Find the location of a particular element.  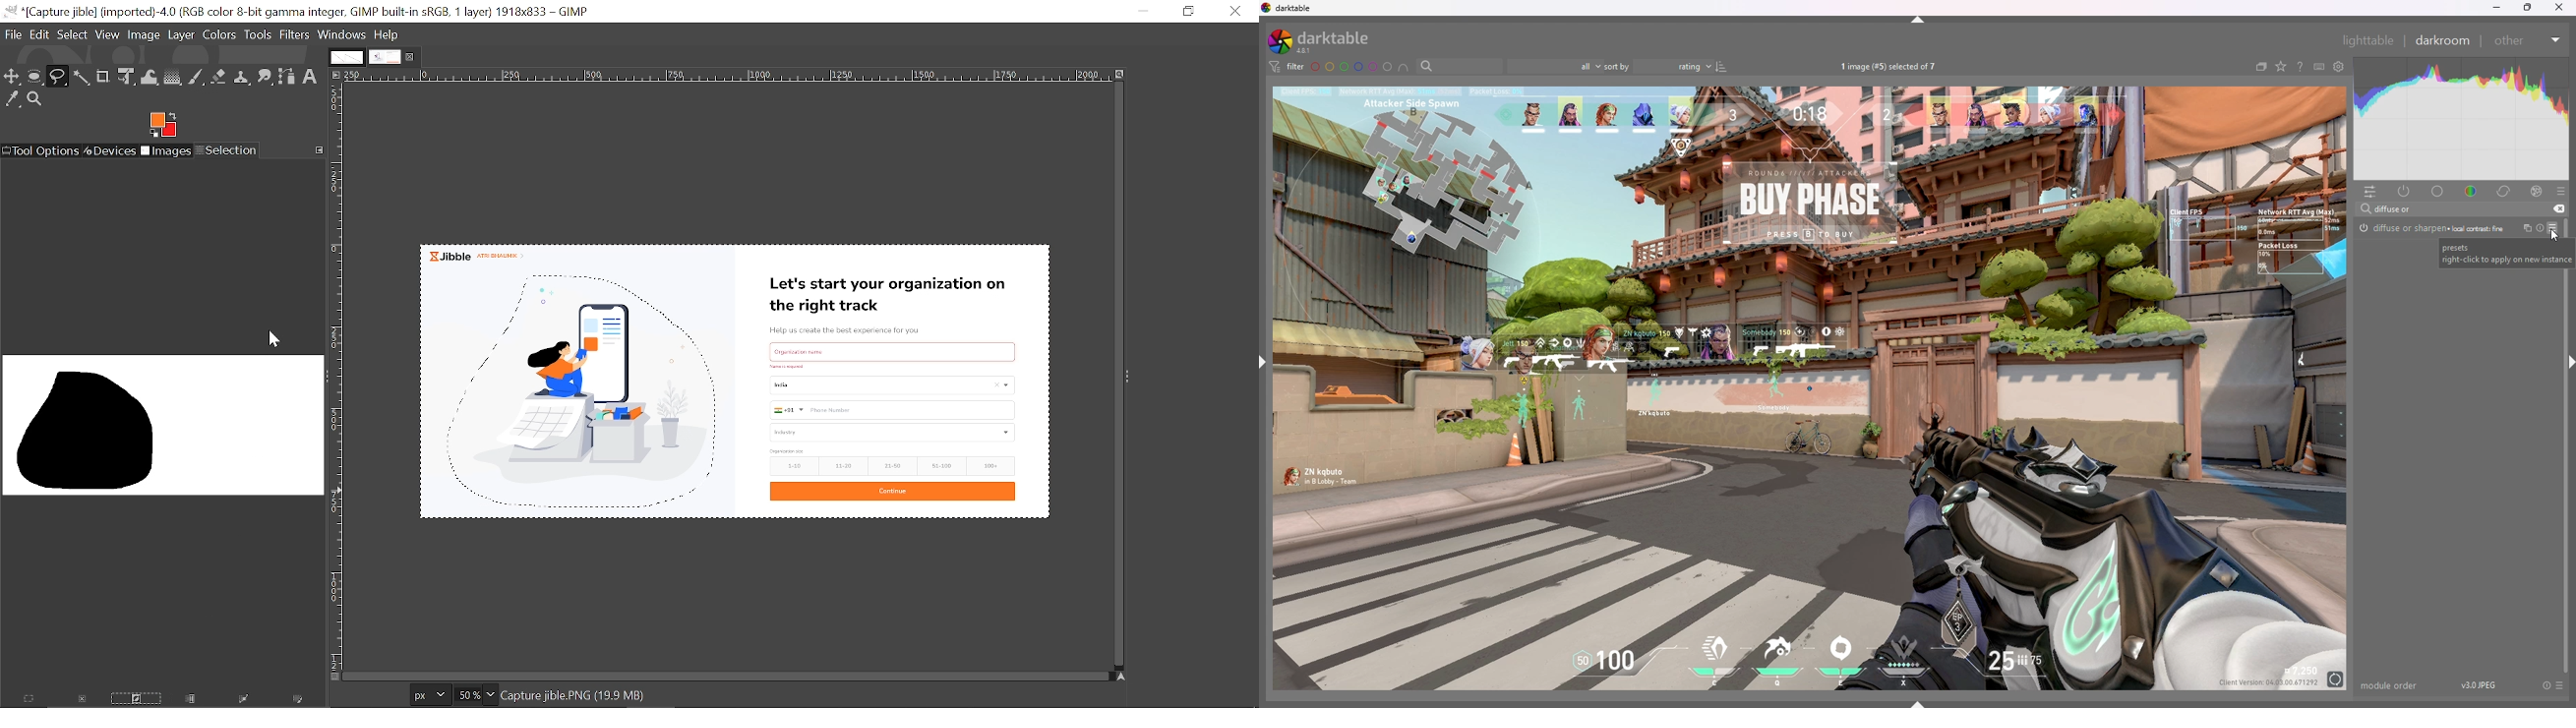

reset is located at coordinates (2539, 228).